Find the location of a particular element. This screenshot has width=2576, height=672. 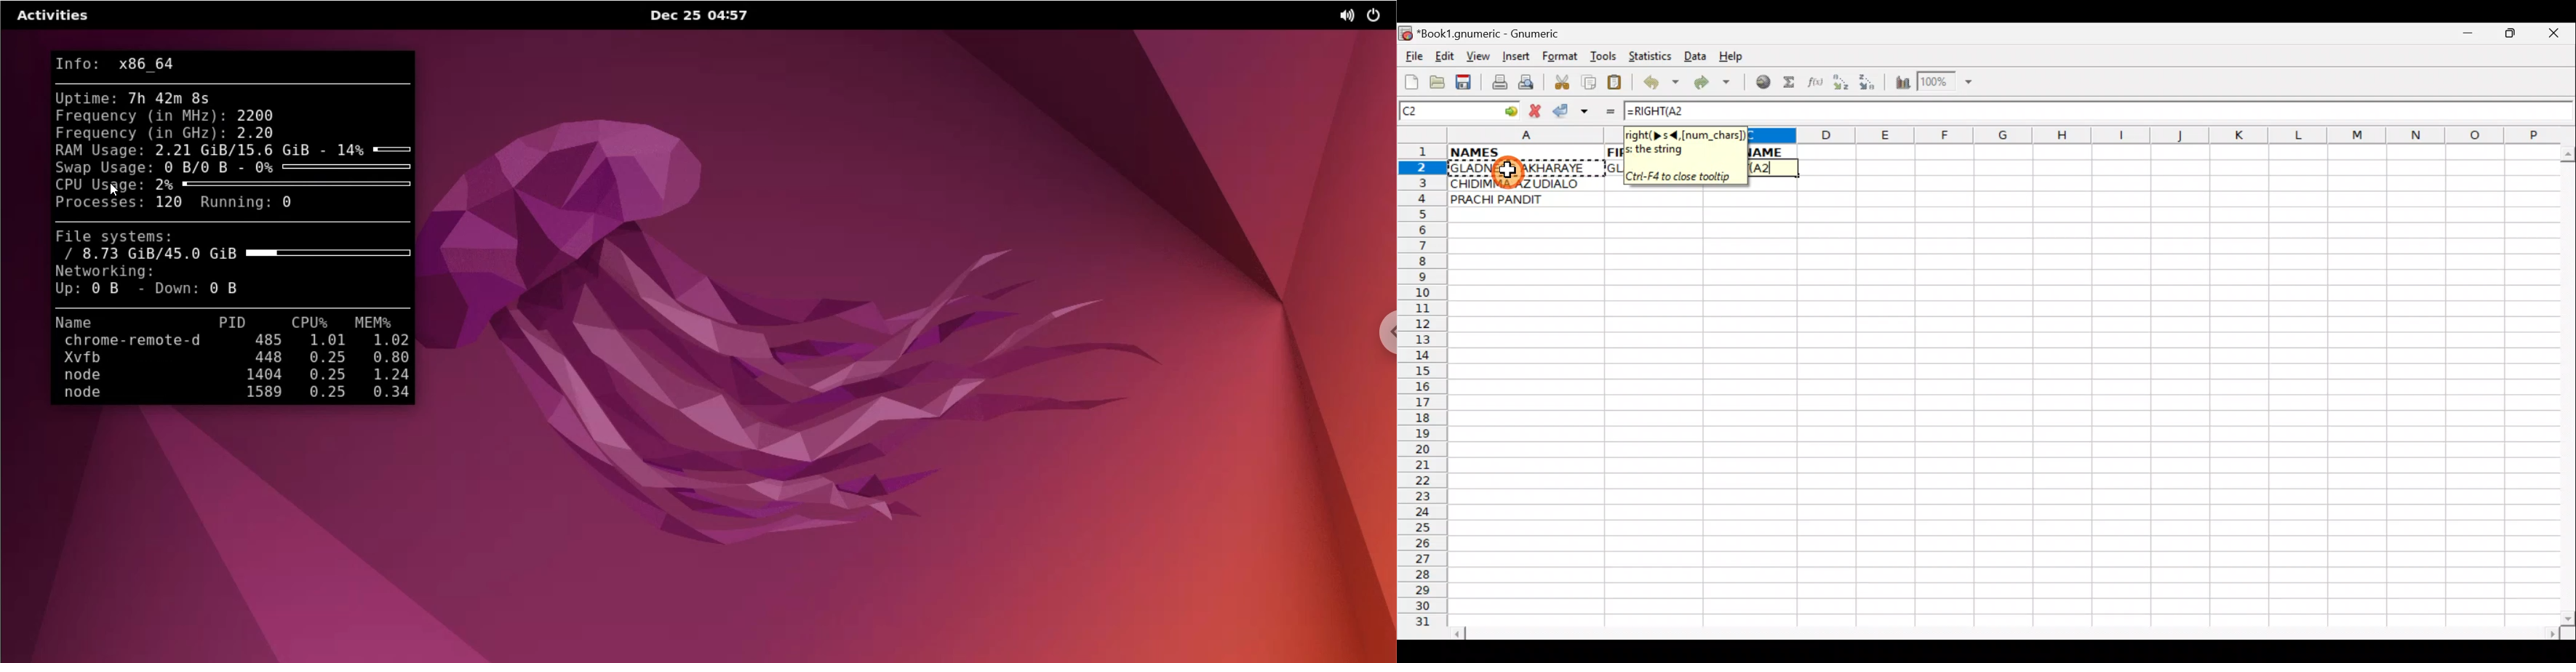

NAMES is located at coordinates (1515, 151).